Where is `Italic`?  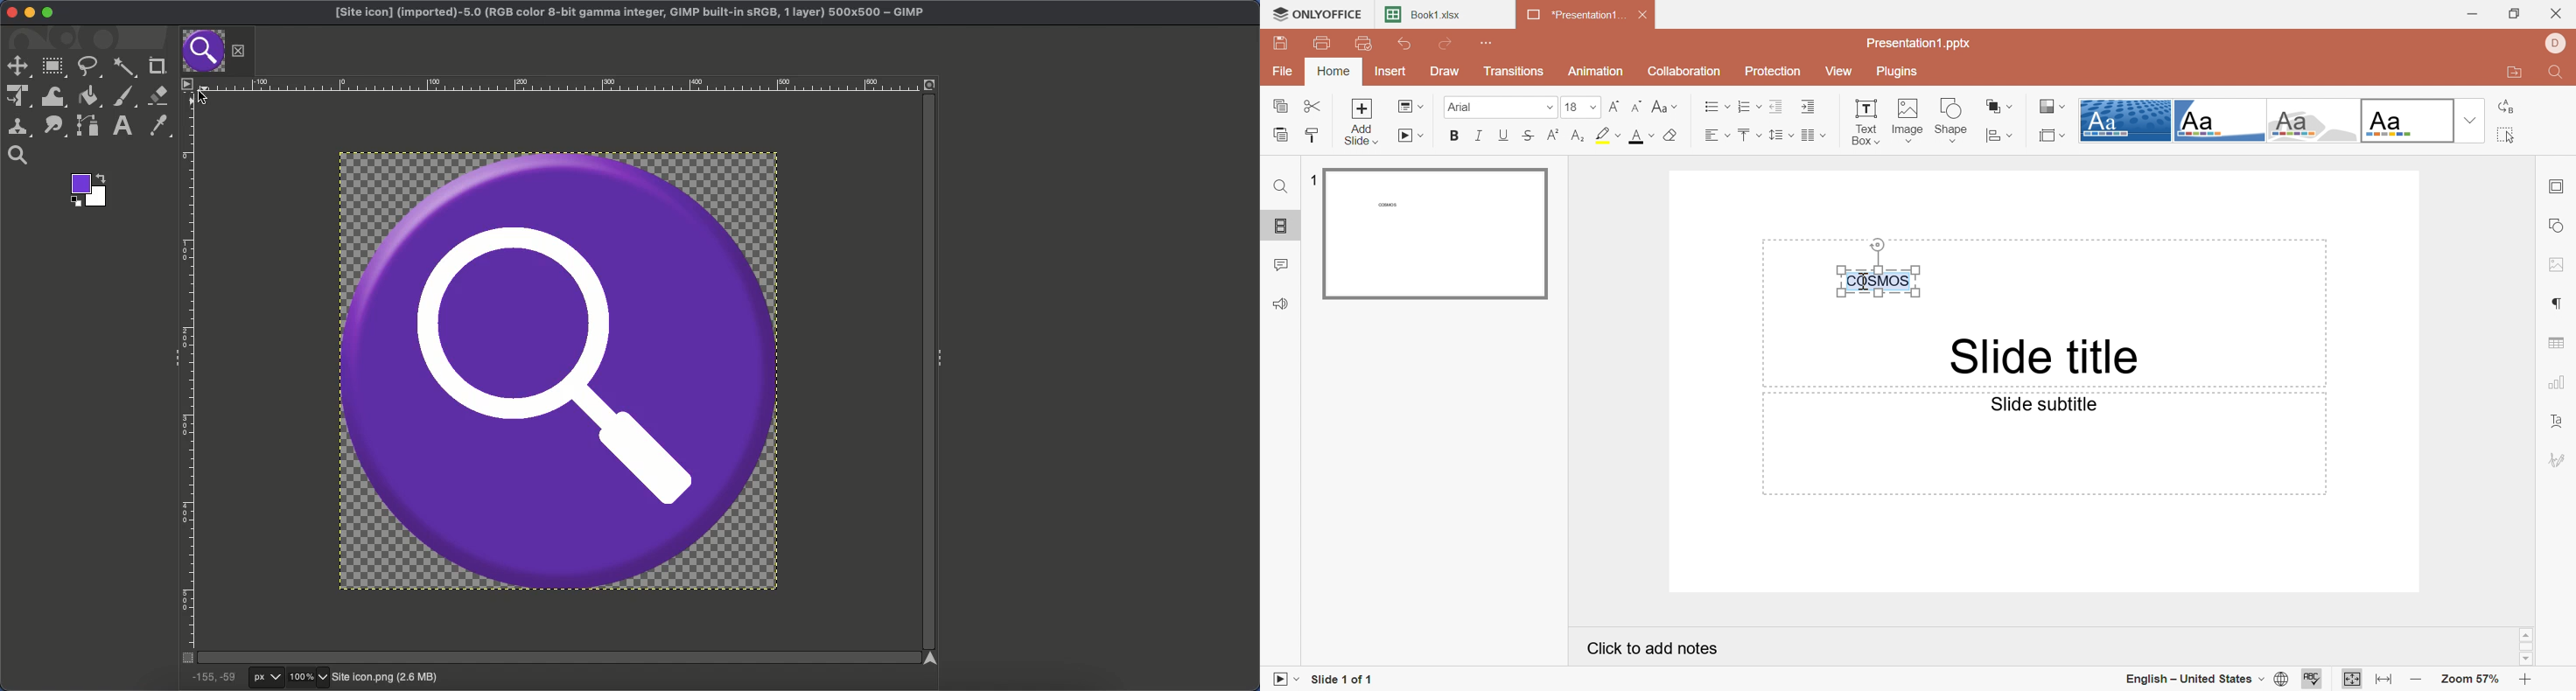 Italic is located at coordinates (1479, 135).